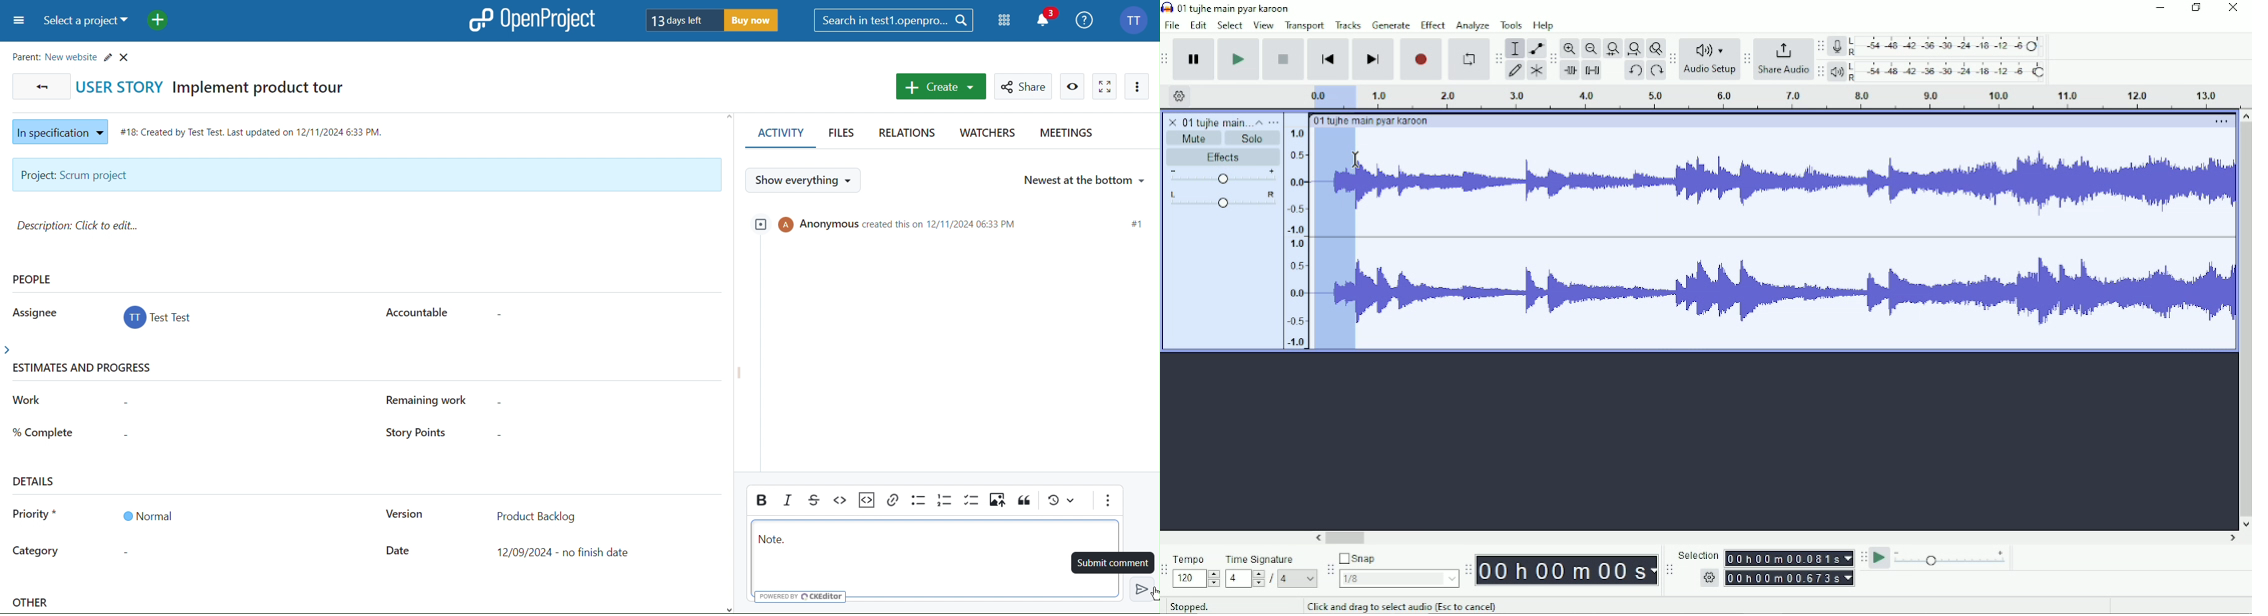 This screenshot has height=616, width=2268. What do you see at coordinates (1951, 560) in the screenshot?
I see `Playback speed` at bounding box center [1951, 560].